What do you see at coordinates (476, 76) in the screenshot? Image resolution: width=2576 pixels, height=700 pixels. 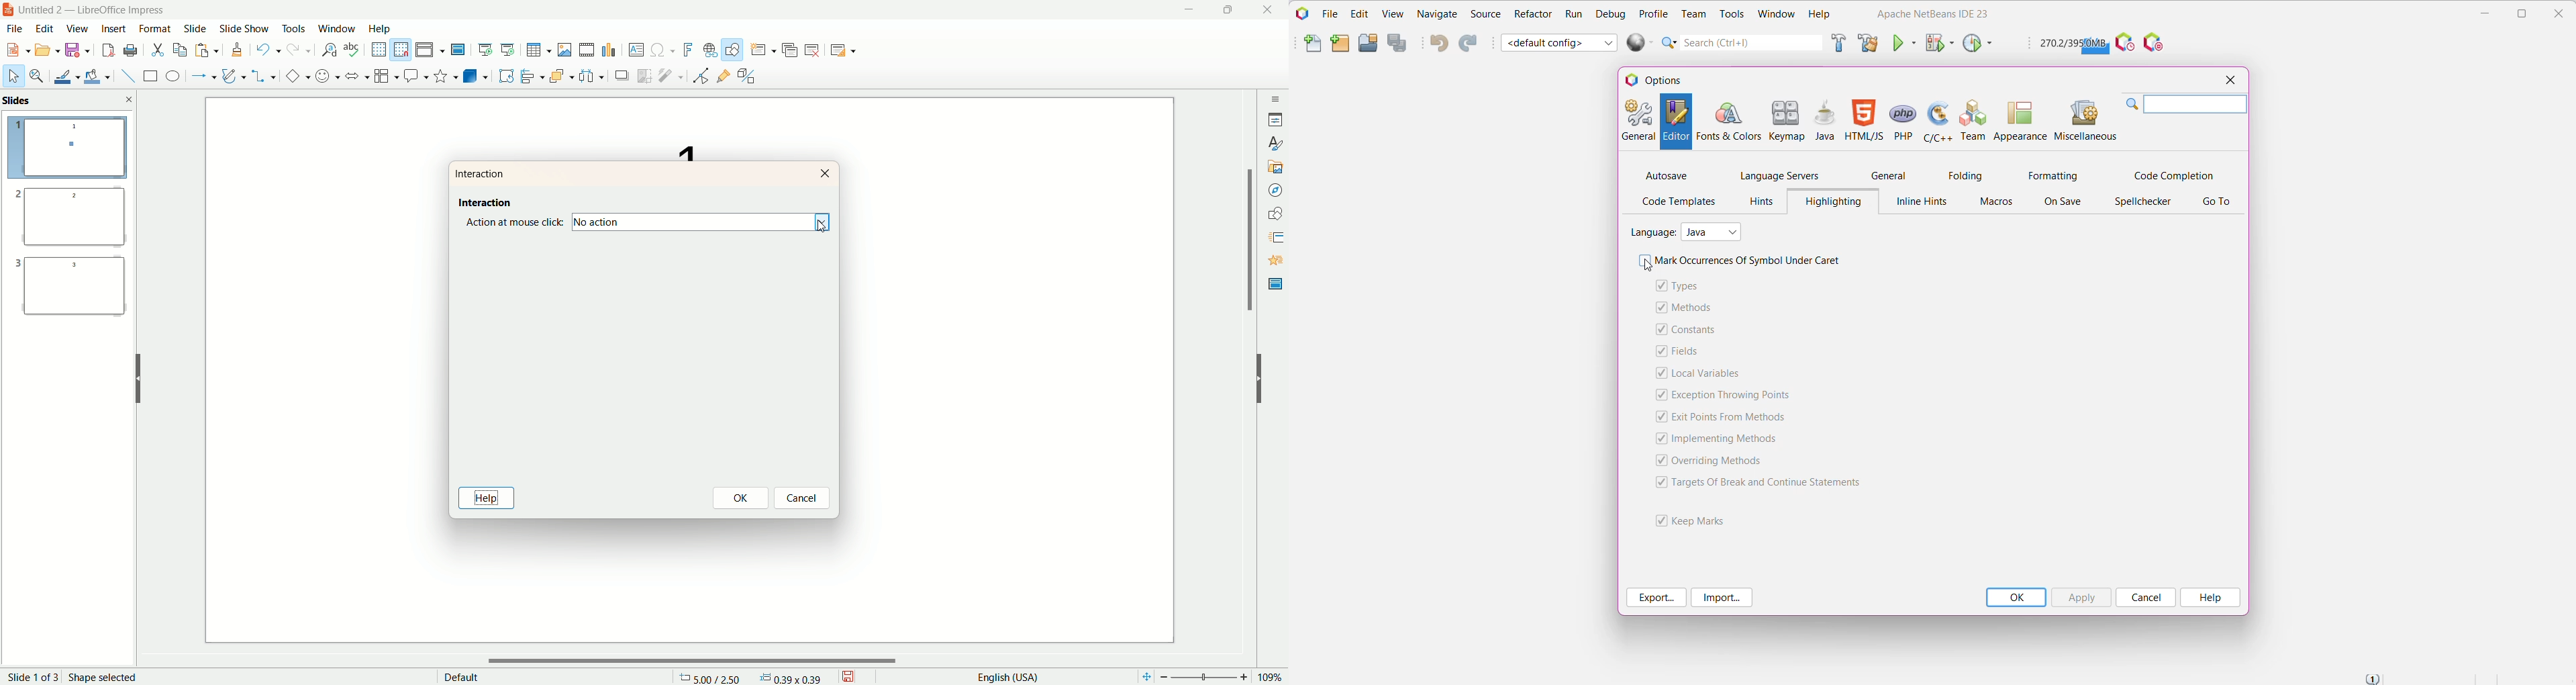 I see `3D objects` at bounding box center [476, 76].